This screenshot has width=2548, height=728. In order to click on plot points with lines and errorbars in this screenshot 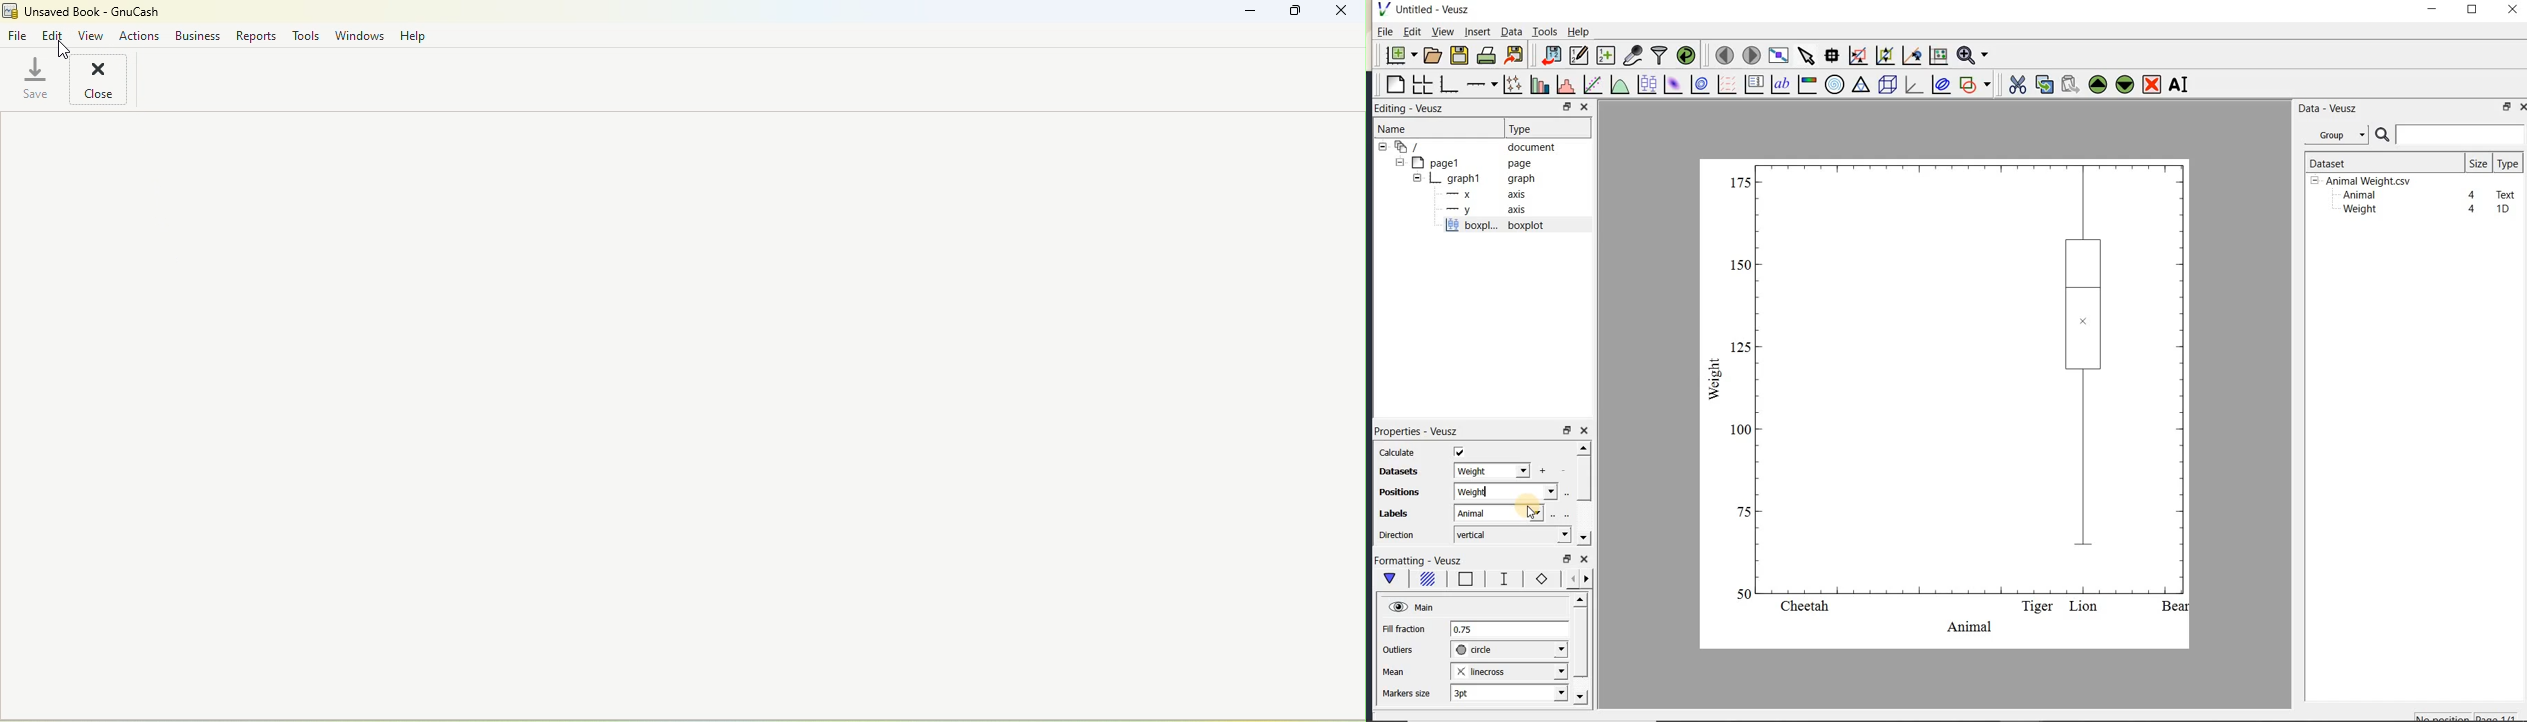, I will do `click(1514, 84)`.